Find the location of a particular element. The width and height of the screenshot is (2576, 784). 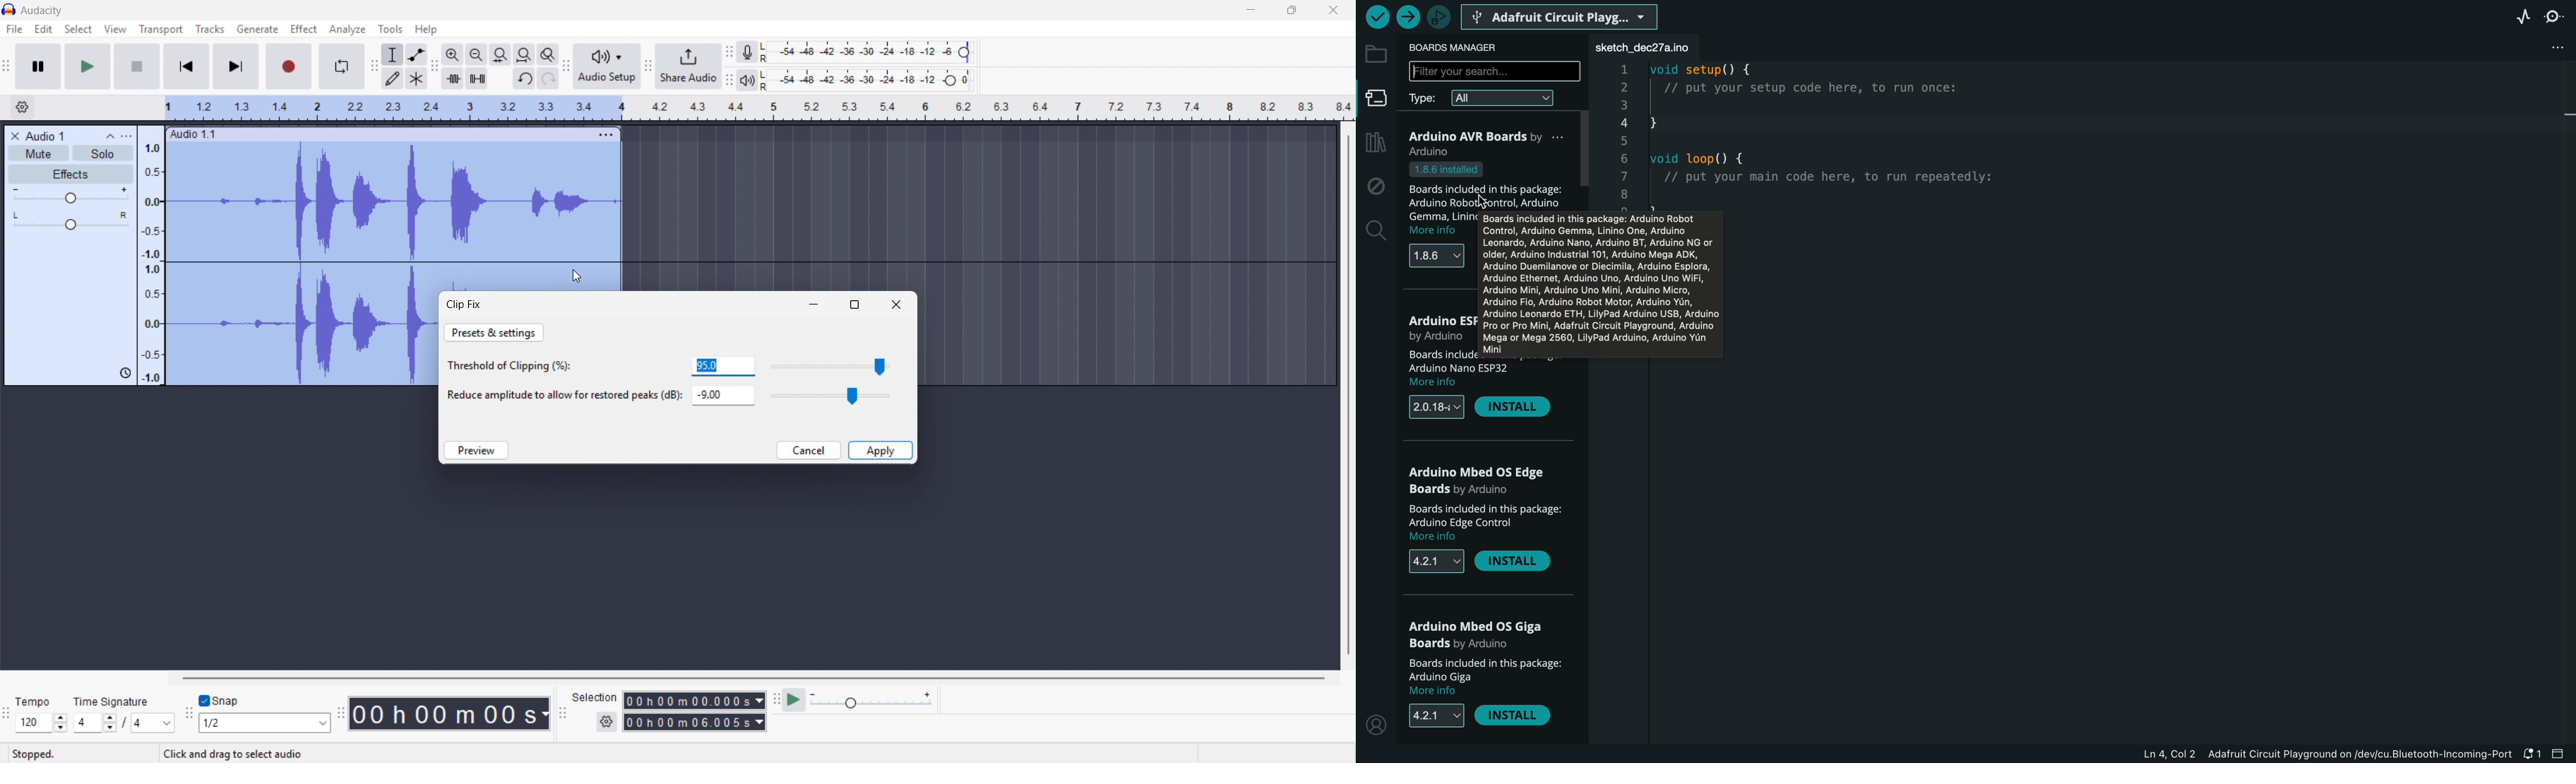

Playback metre toolbar is located at coordinates (729, 80).